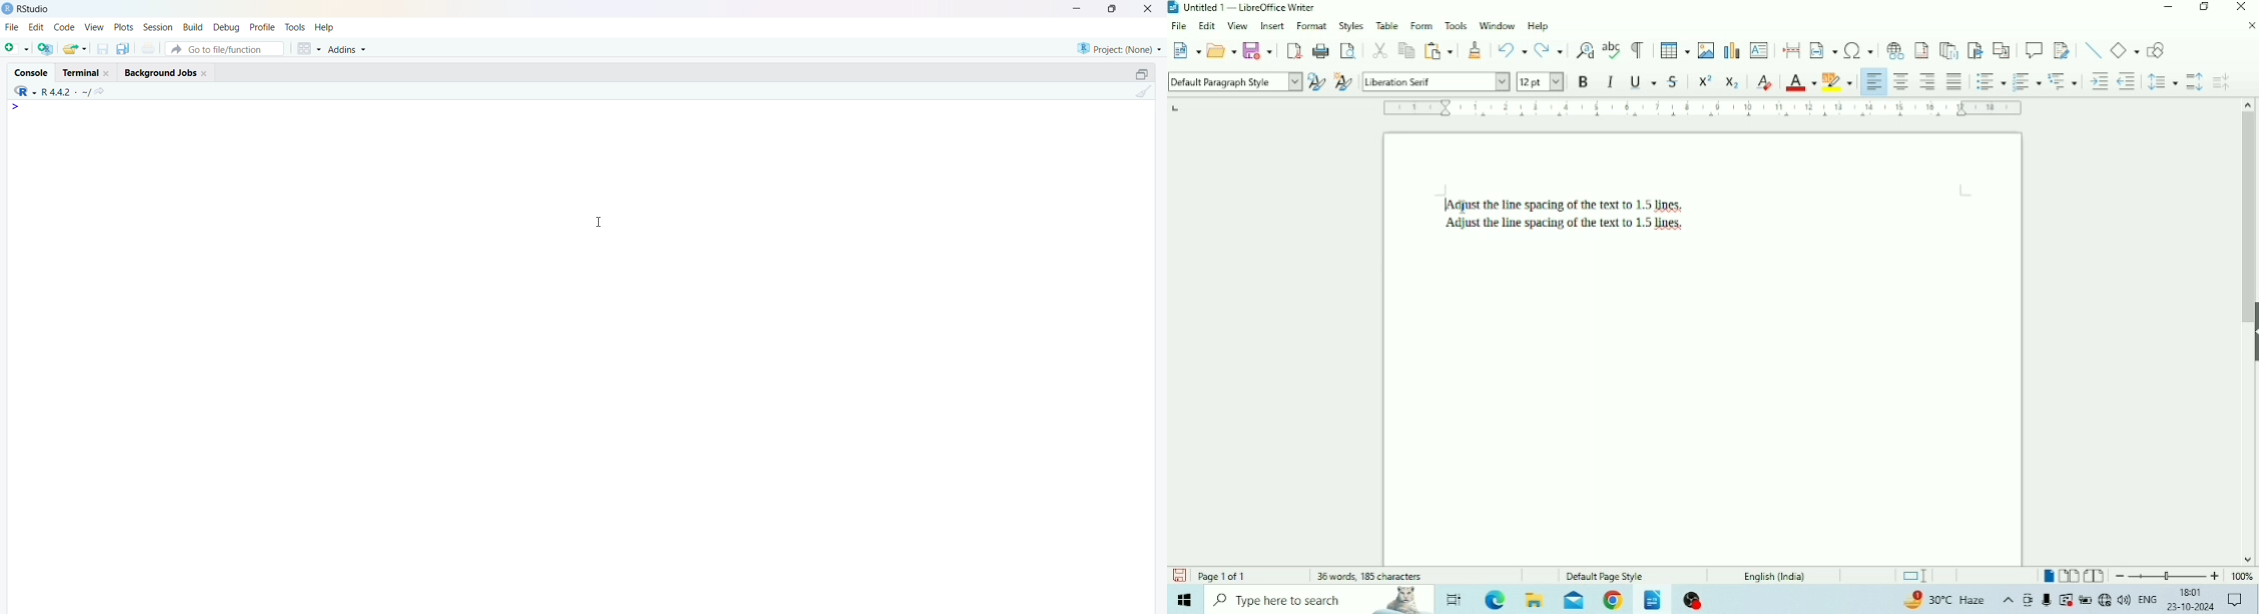 Image resolution: width=2268 pixels, height=616 pixels. Describe the element at coordinates (226, 49) in the screenshot. I see `go to file/function` at that location.